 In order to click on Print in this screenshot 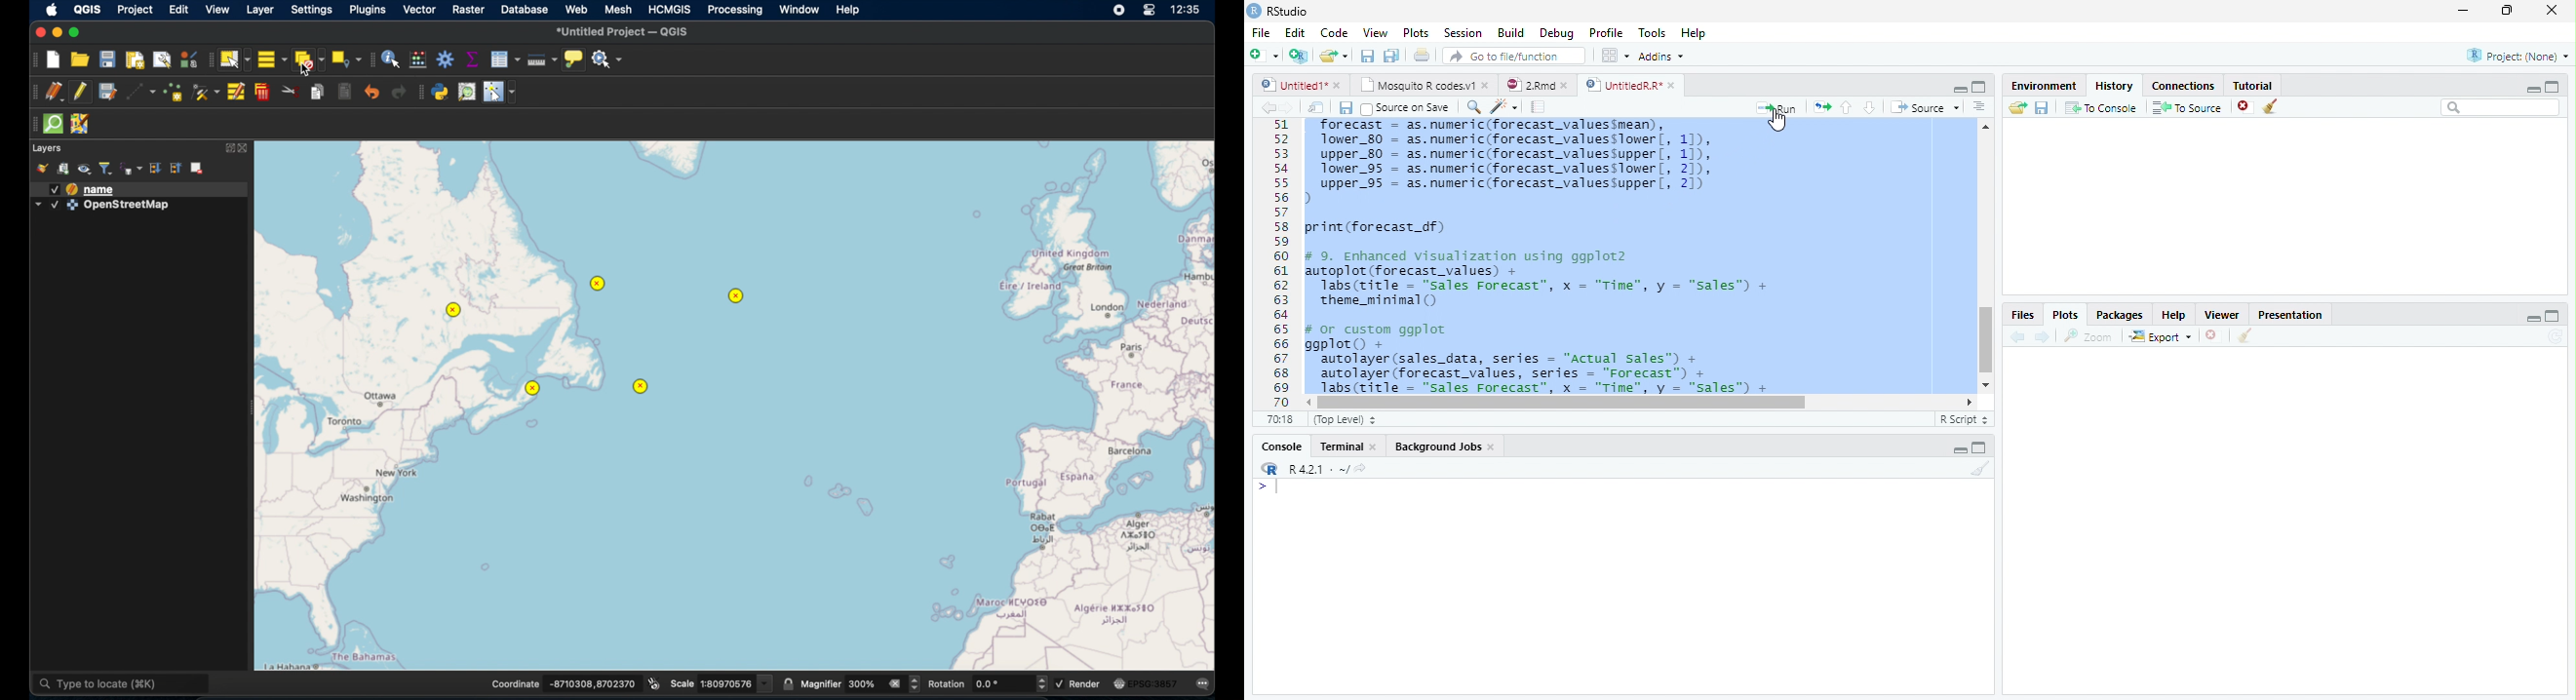, I will do `click(1422, 56)`.